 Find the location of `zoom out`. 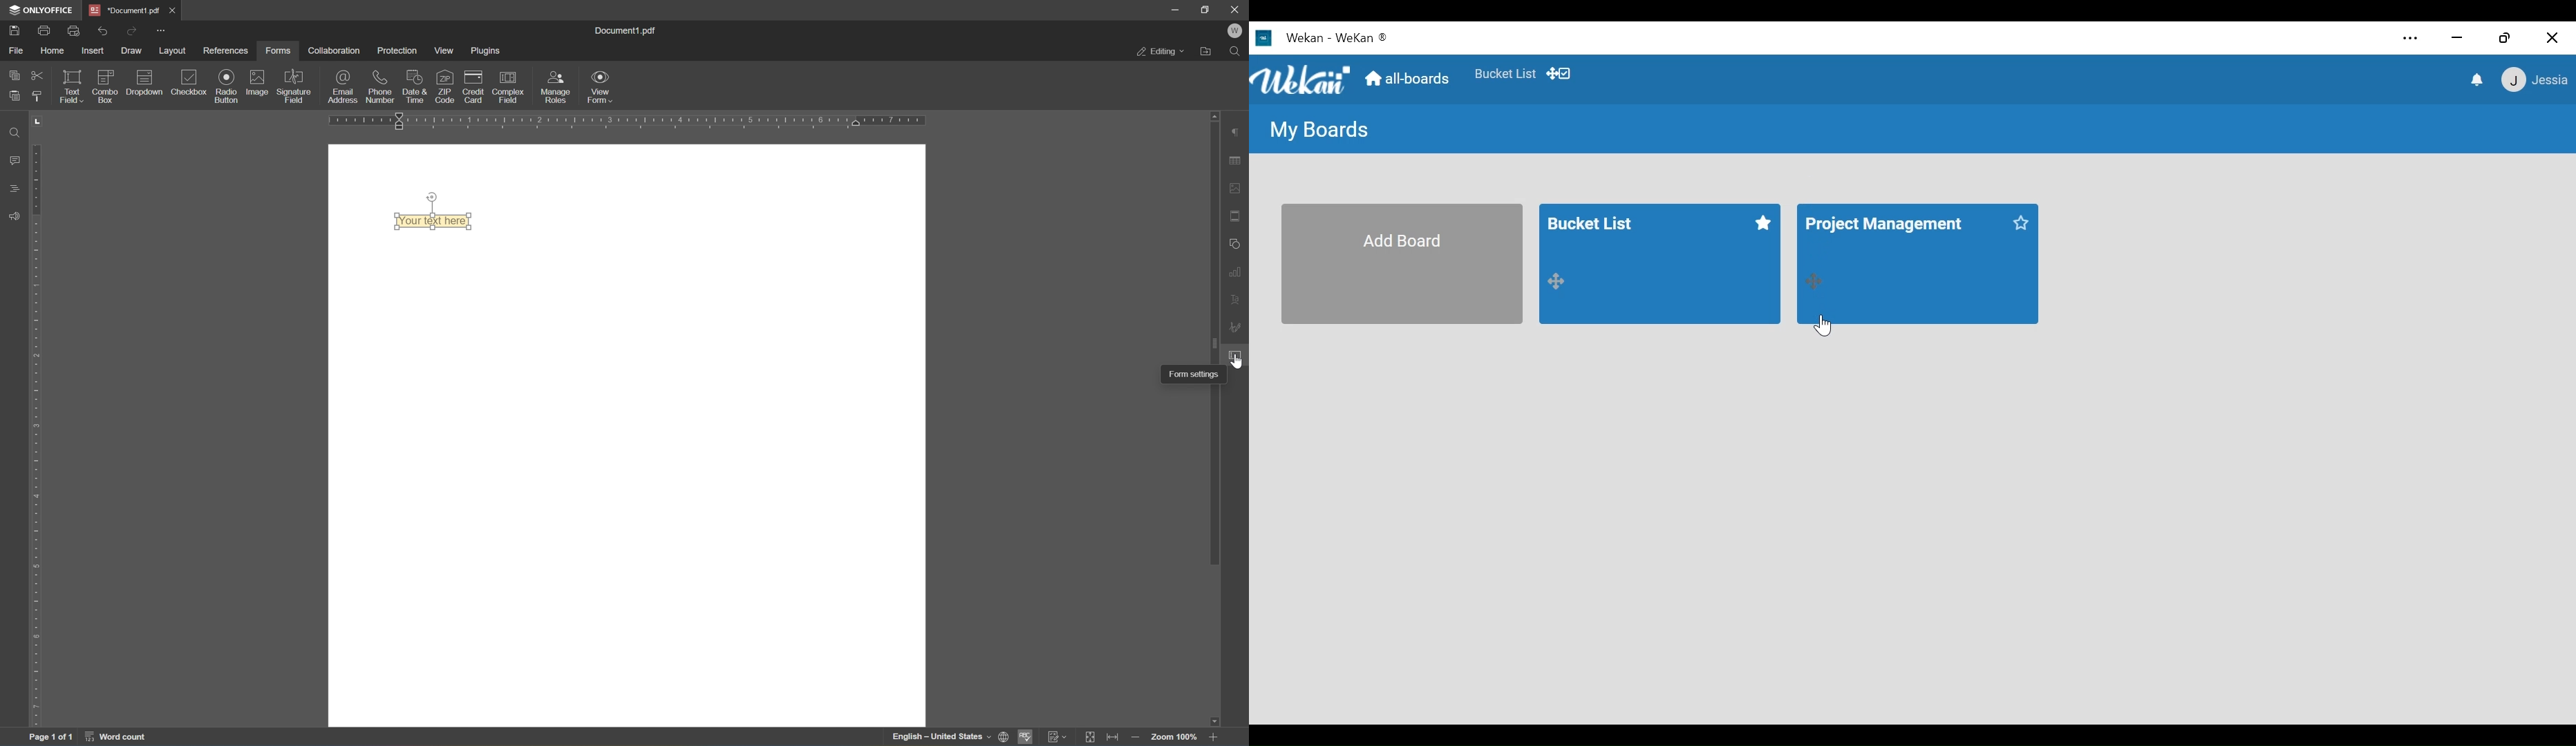

zoom out is located at coordinates (1134, 739).